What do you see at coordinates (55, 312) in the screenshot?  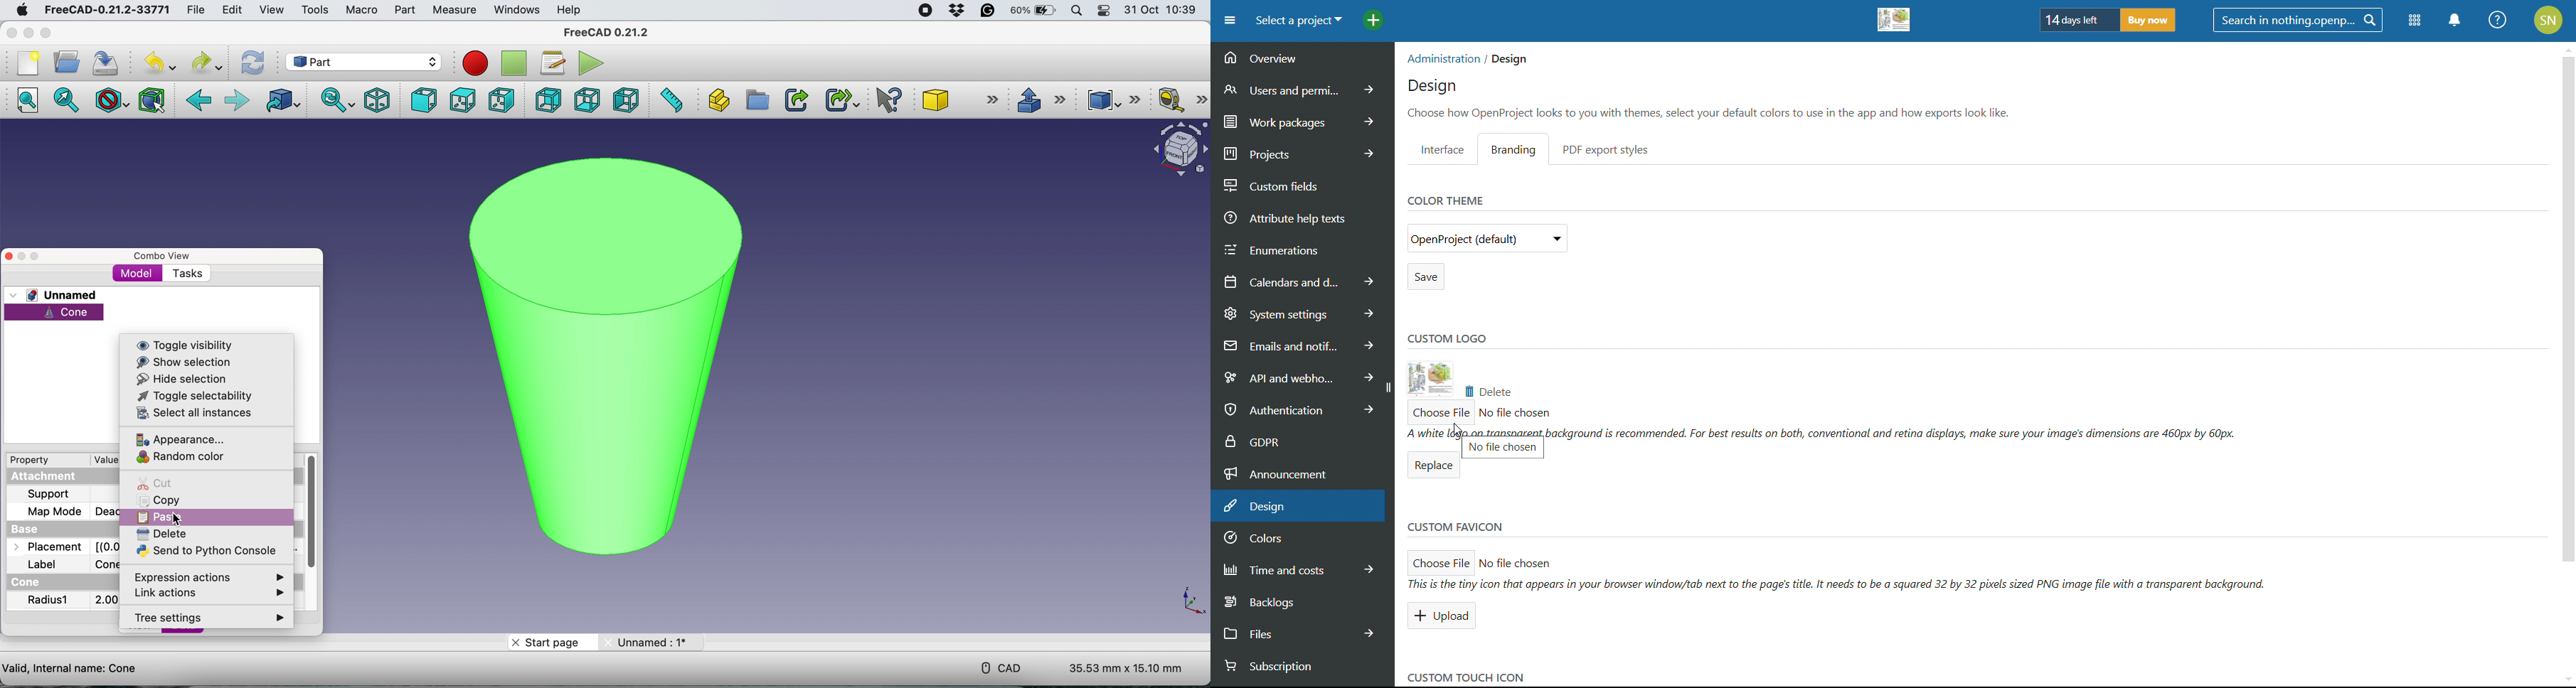 I see `cone` at bounding box center [55, 312].